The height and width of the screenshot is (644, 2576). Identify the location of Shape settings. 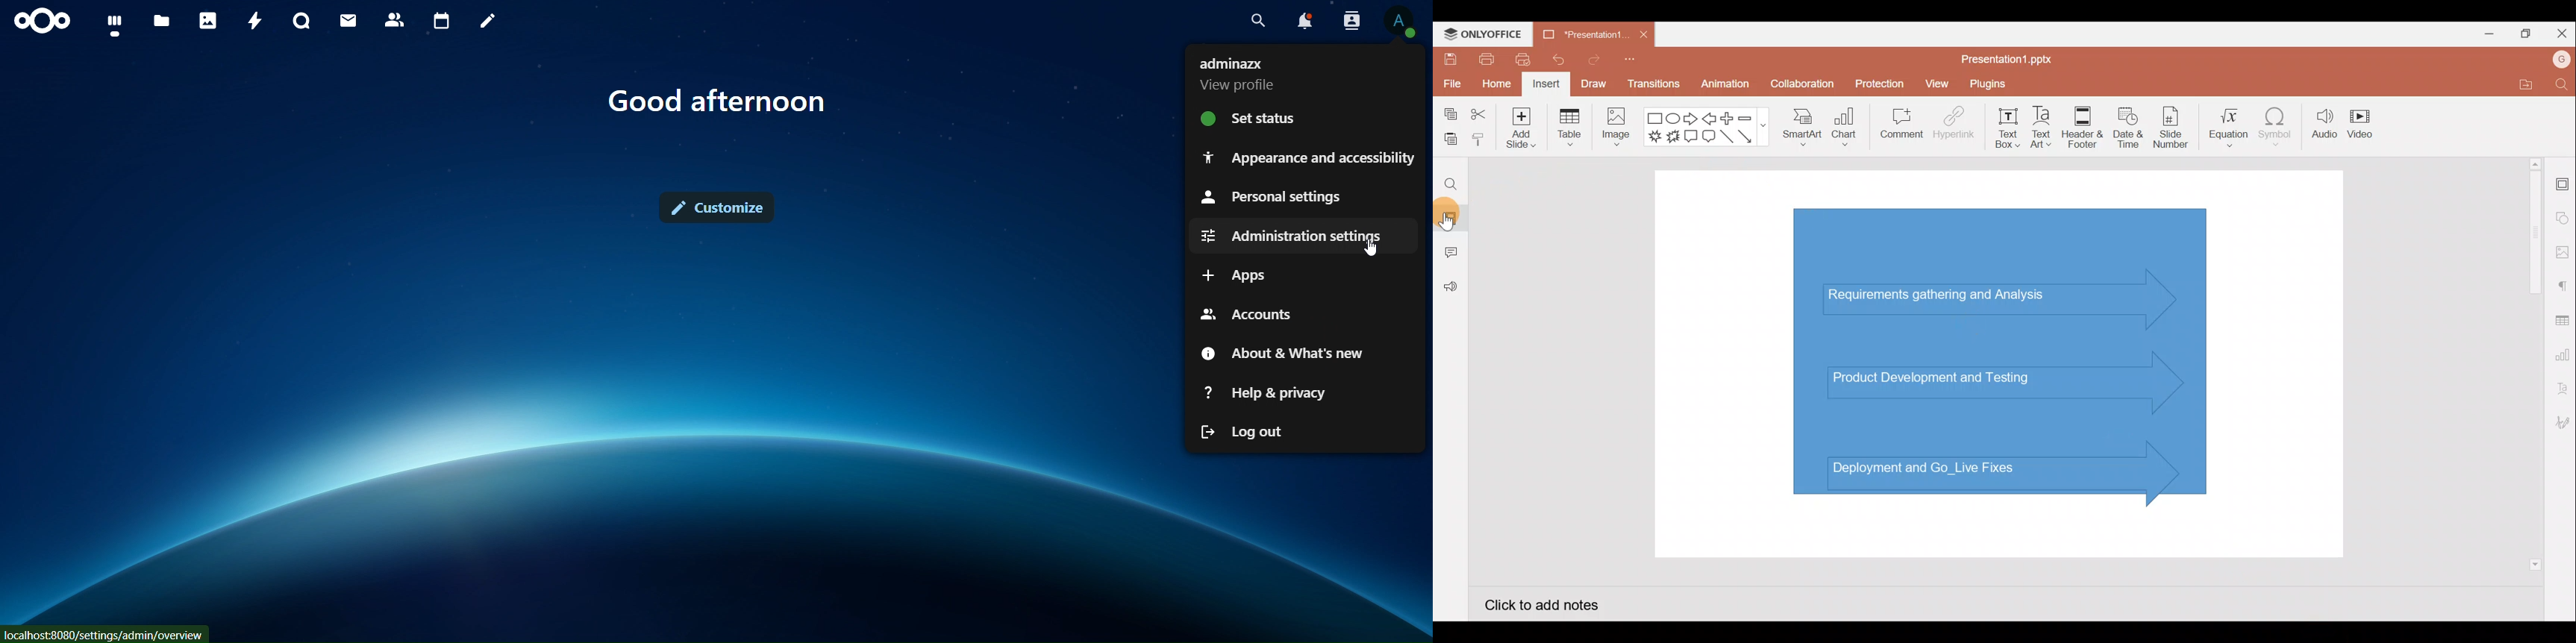
(2563, 214).